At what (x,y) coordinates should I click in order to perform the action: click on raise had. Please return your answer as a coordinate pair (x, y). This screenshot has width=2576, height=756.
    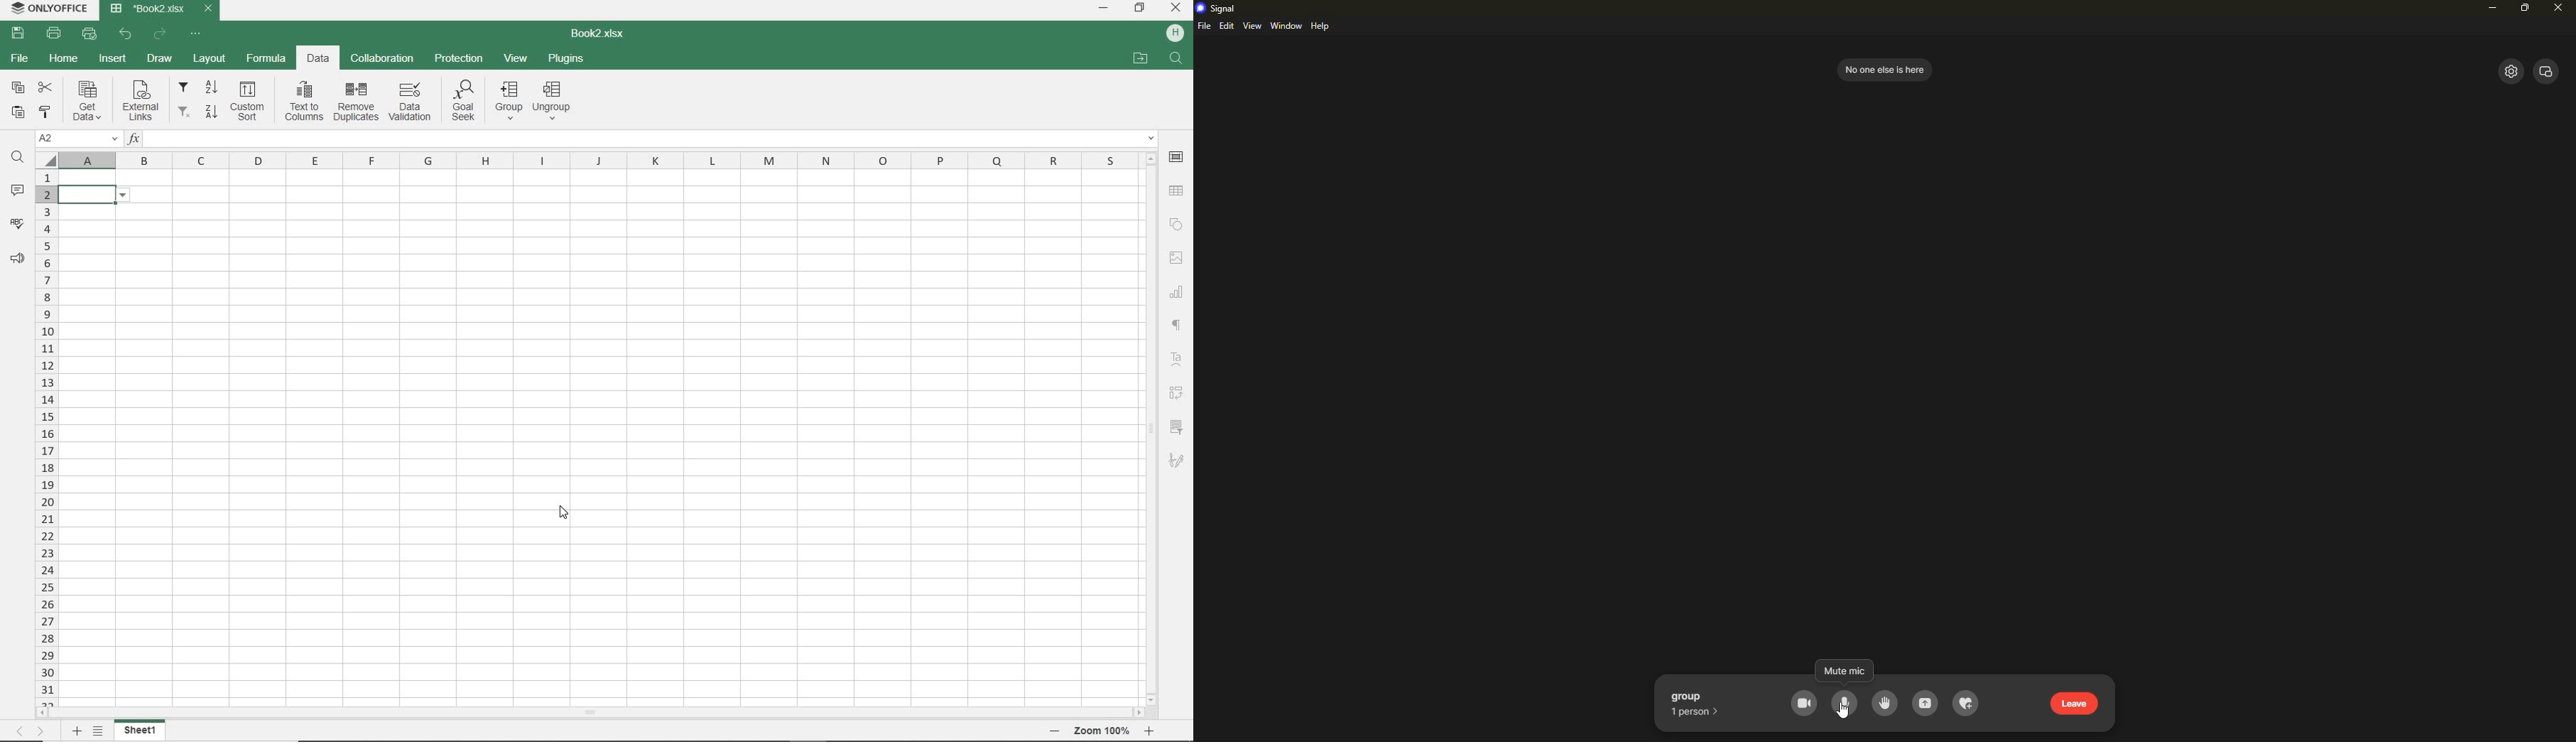
    Looking at the image, I should click on (1882, 703).